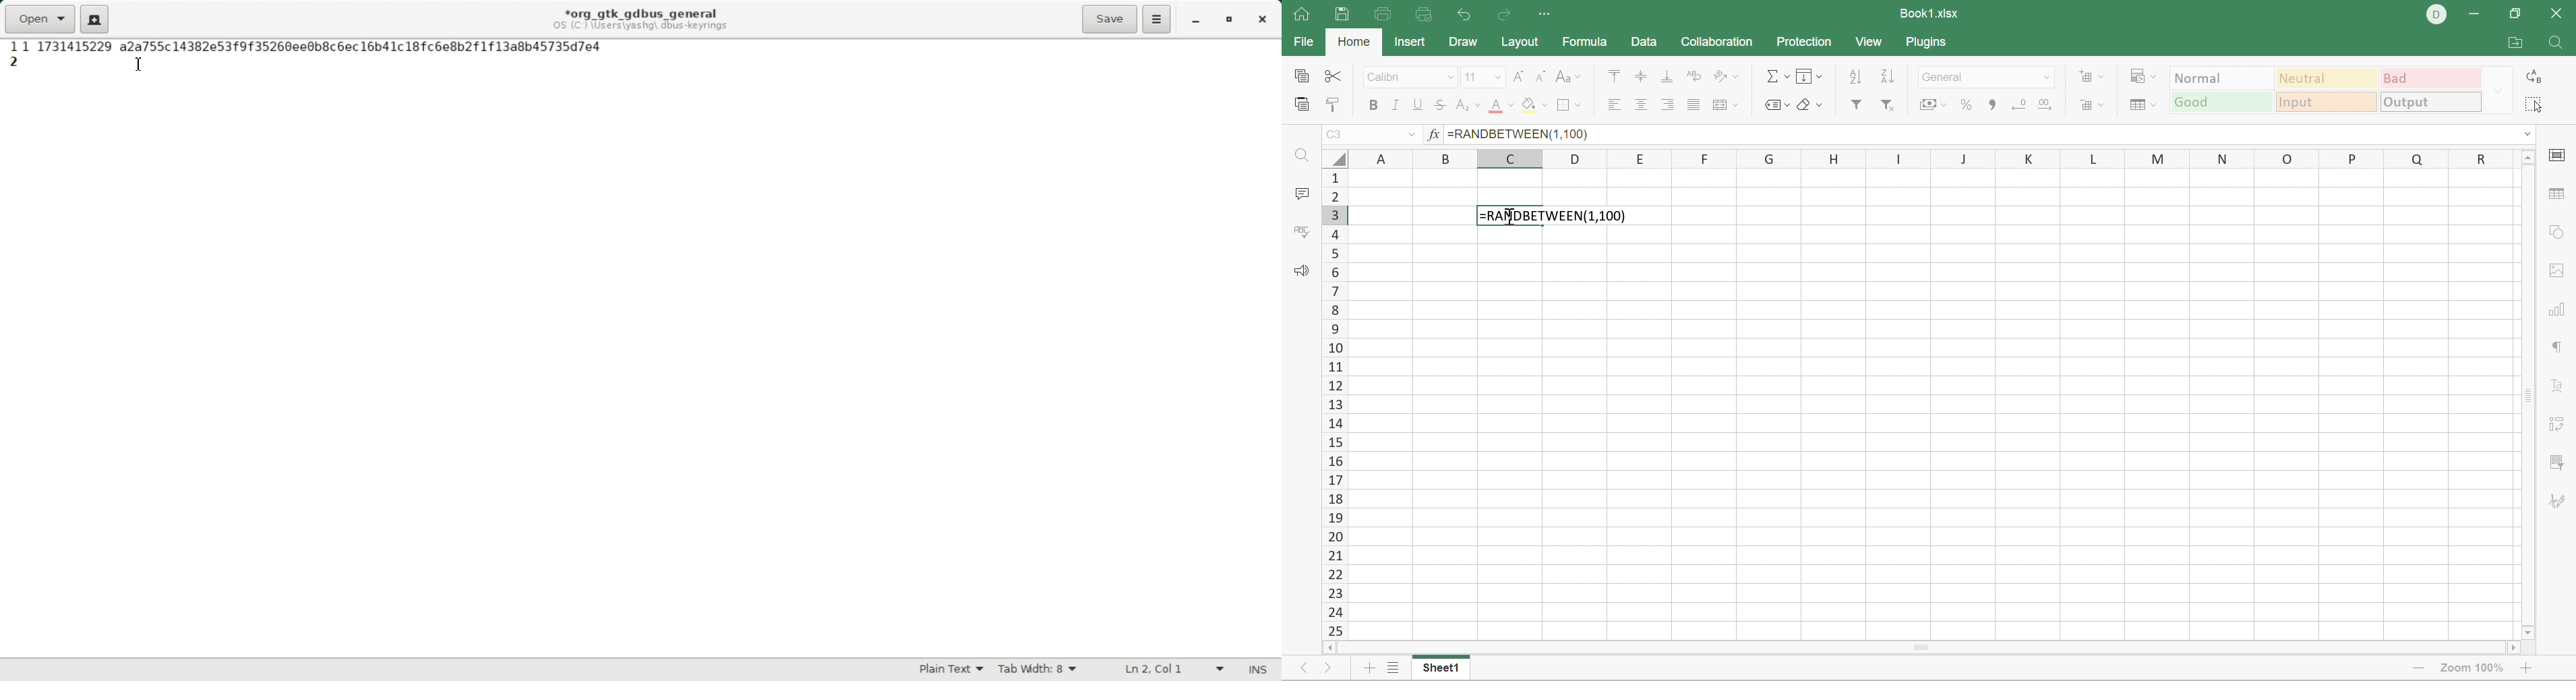 This screenshot has height=700, width=2576. Describe the element at coordinates (2531, 665) in the screenshot. I see `Zoom In` at that location.